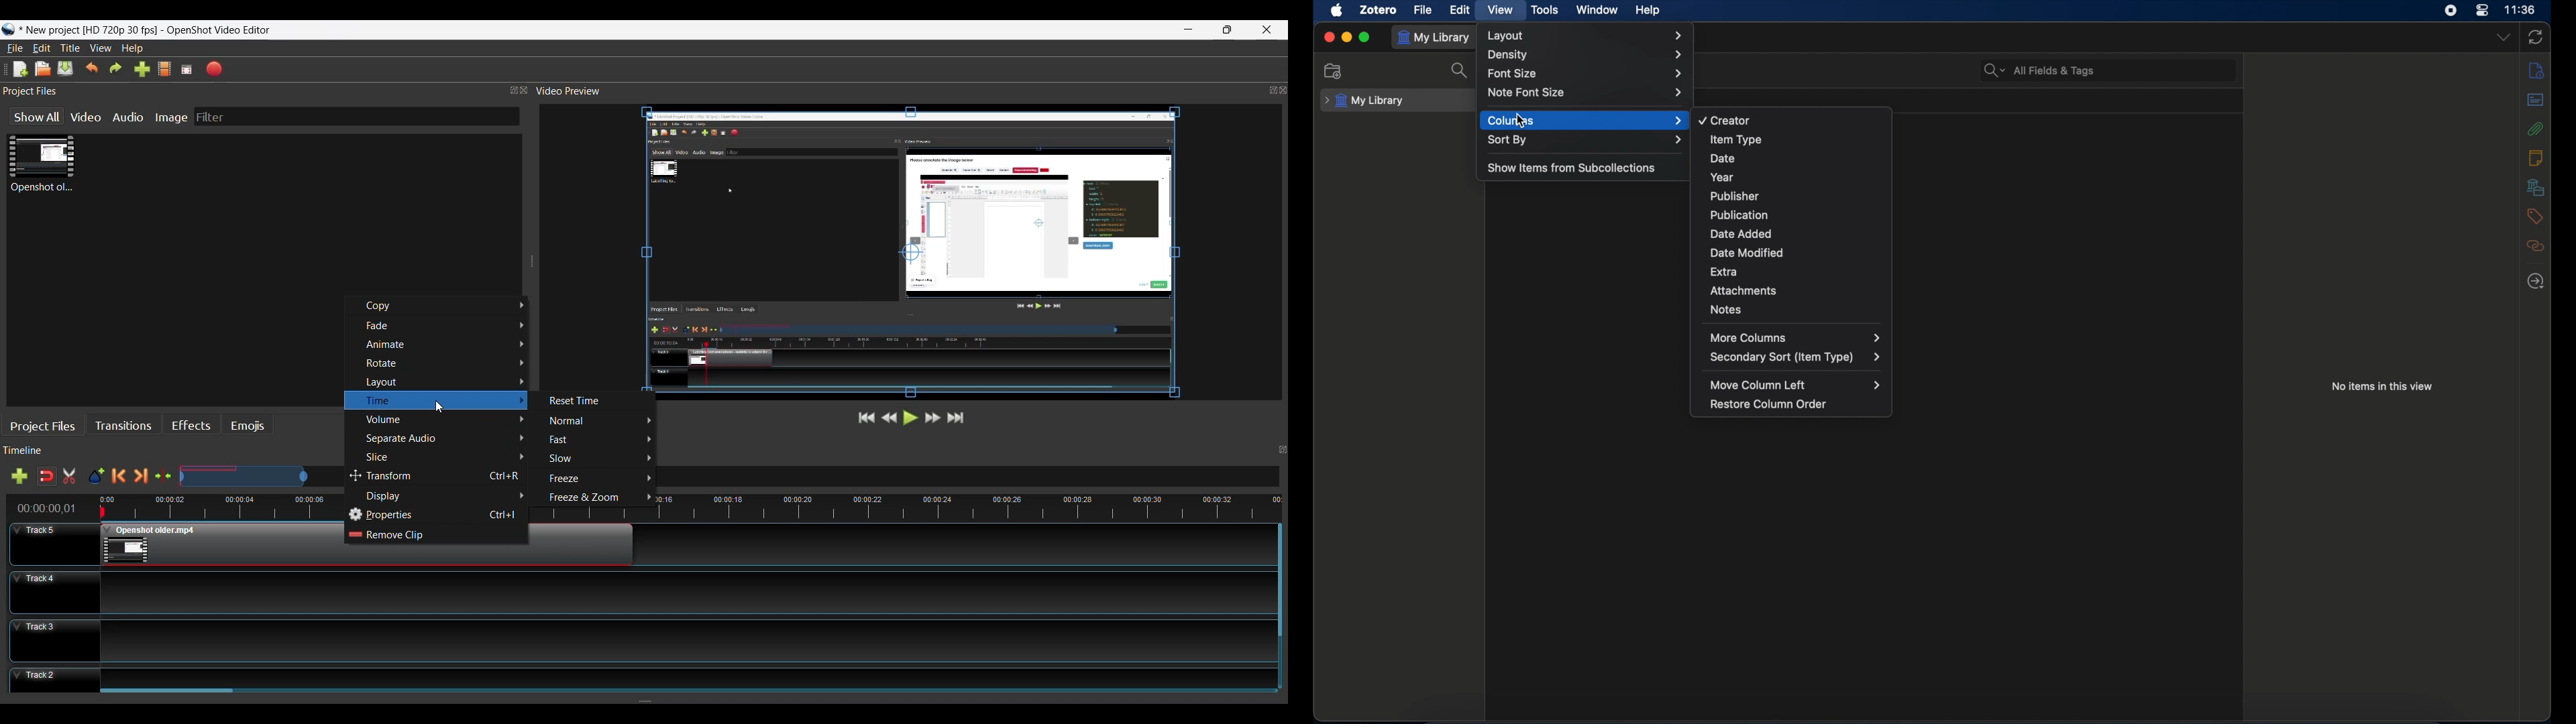 This screenshot has height=728, width=2576. Describe the element at coordinates (19, 476) in the screenshot. I see `Add Track` at that location.